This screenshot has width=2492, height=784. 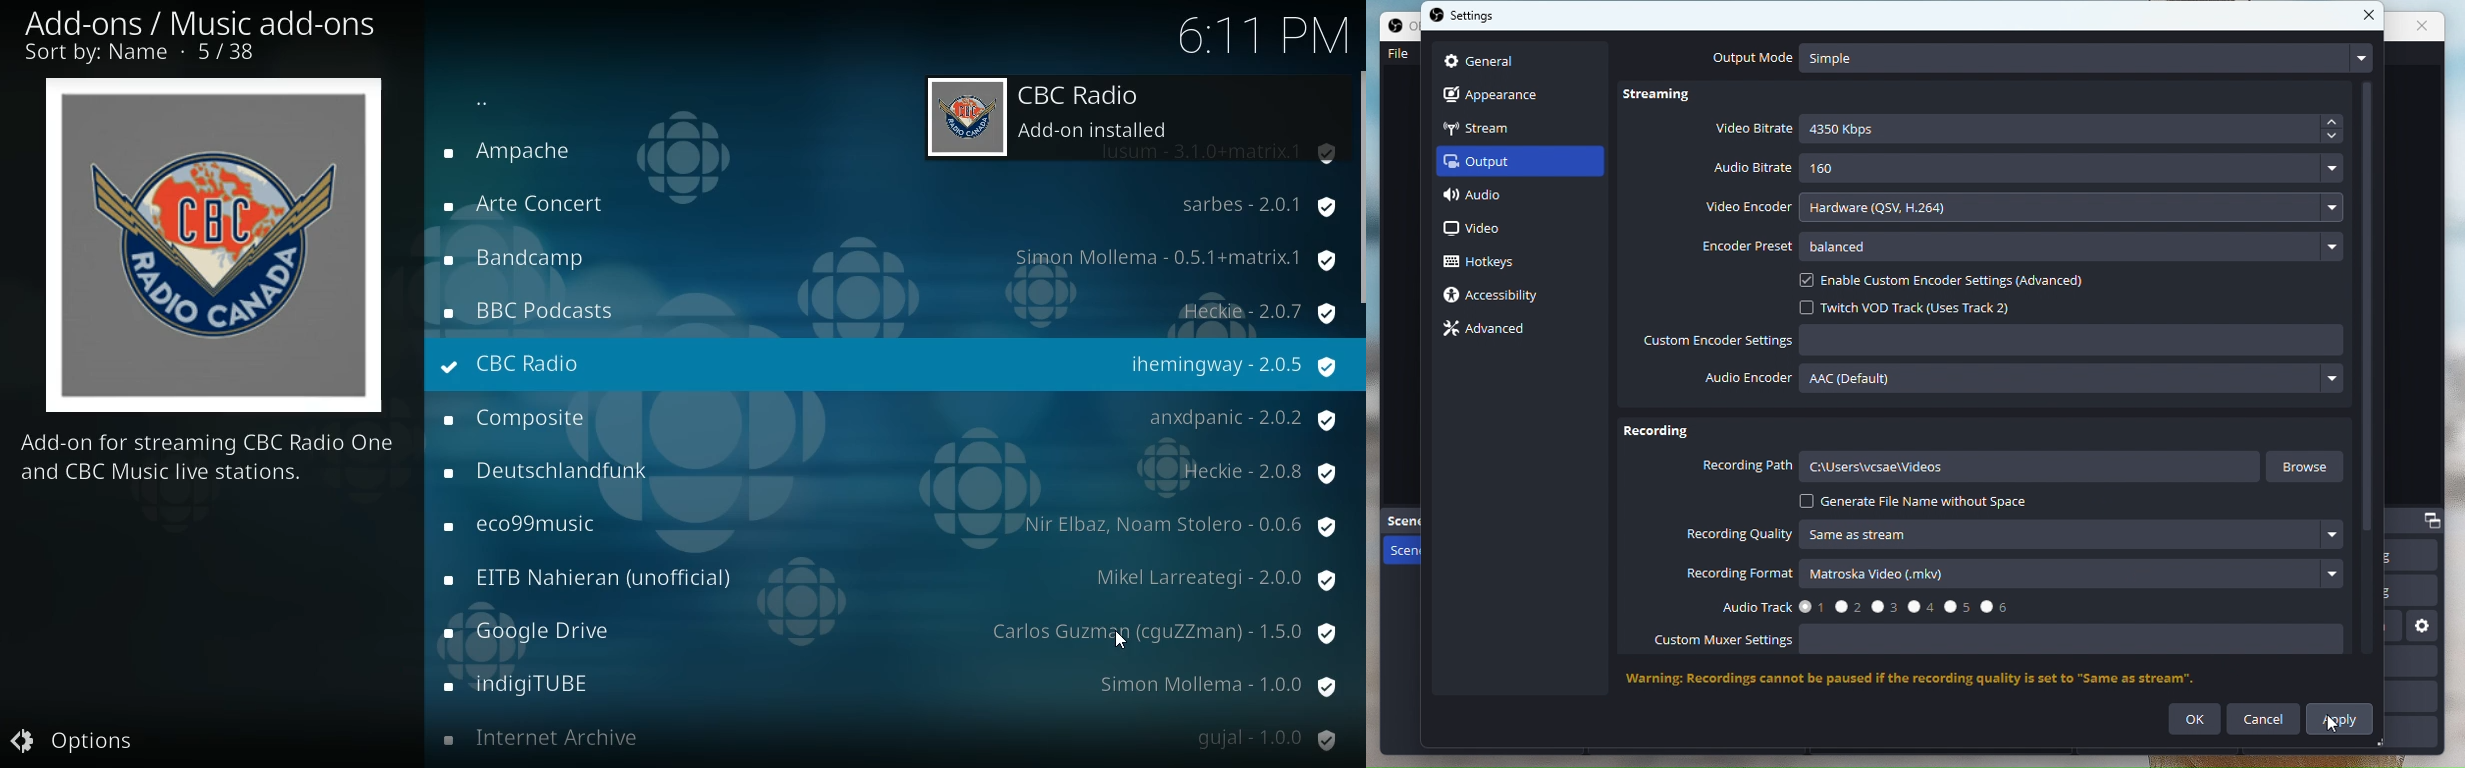 What do you see at coordinates (1256, 36) in the screenshot?
I see `time` at bounding box center [1256, 36].